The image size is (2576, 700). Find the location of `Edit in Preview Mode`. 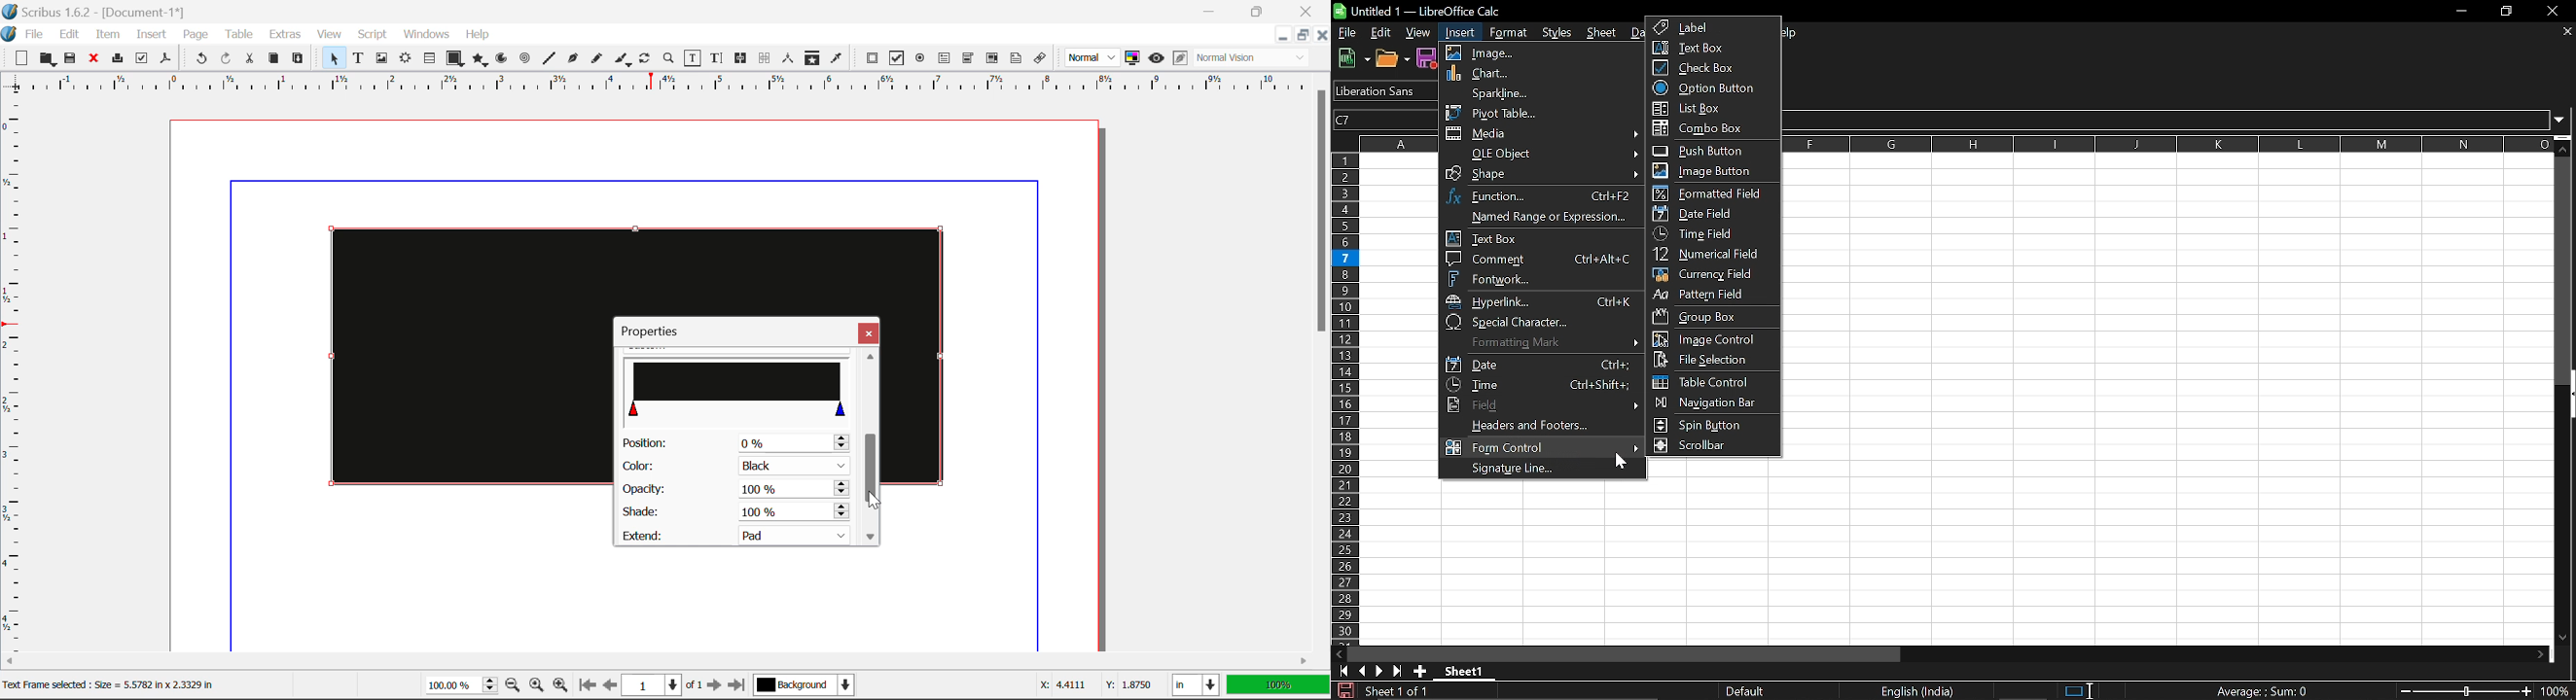

Edit in Preview Mode is located at coordinates (1181, 58).